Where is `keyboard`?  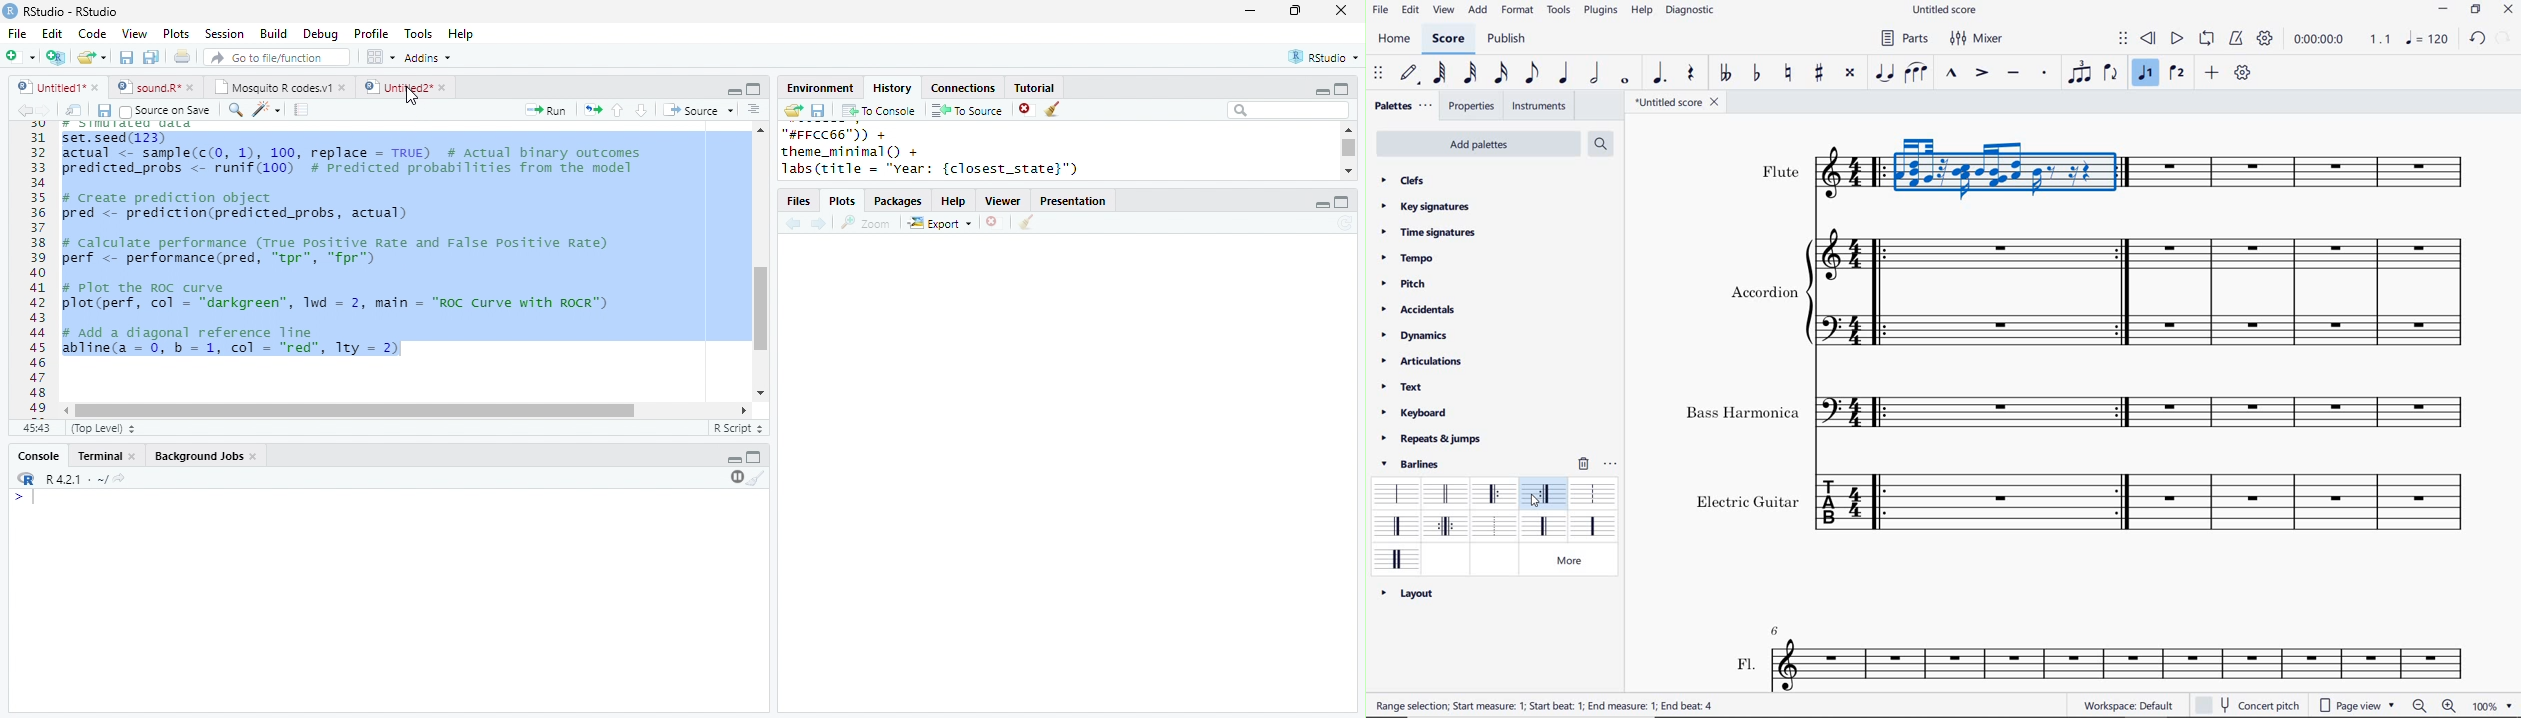
keyboard is located at coordinates (1416, 413).